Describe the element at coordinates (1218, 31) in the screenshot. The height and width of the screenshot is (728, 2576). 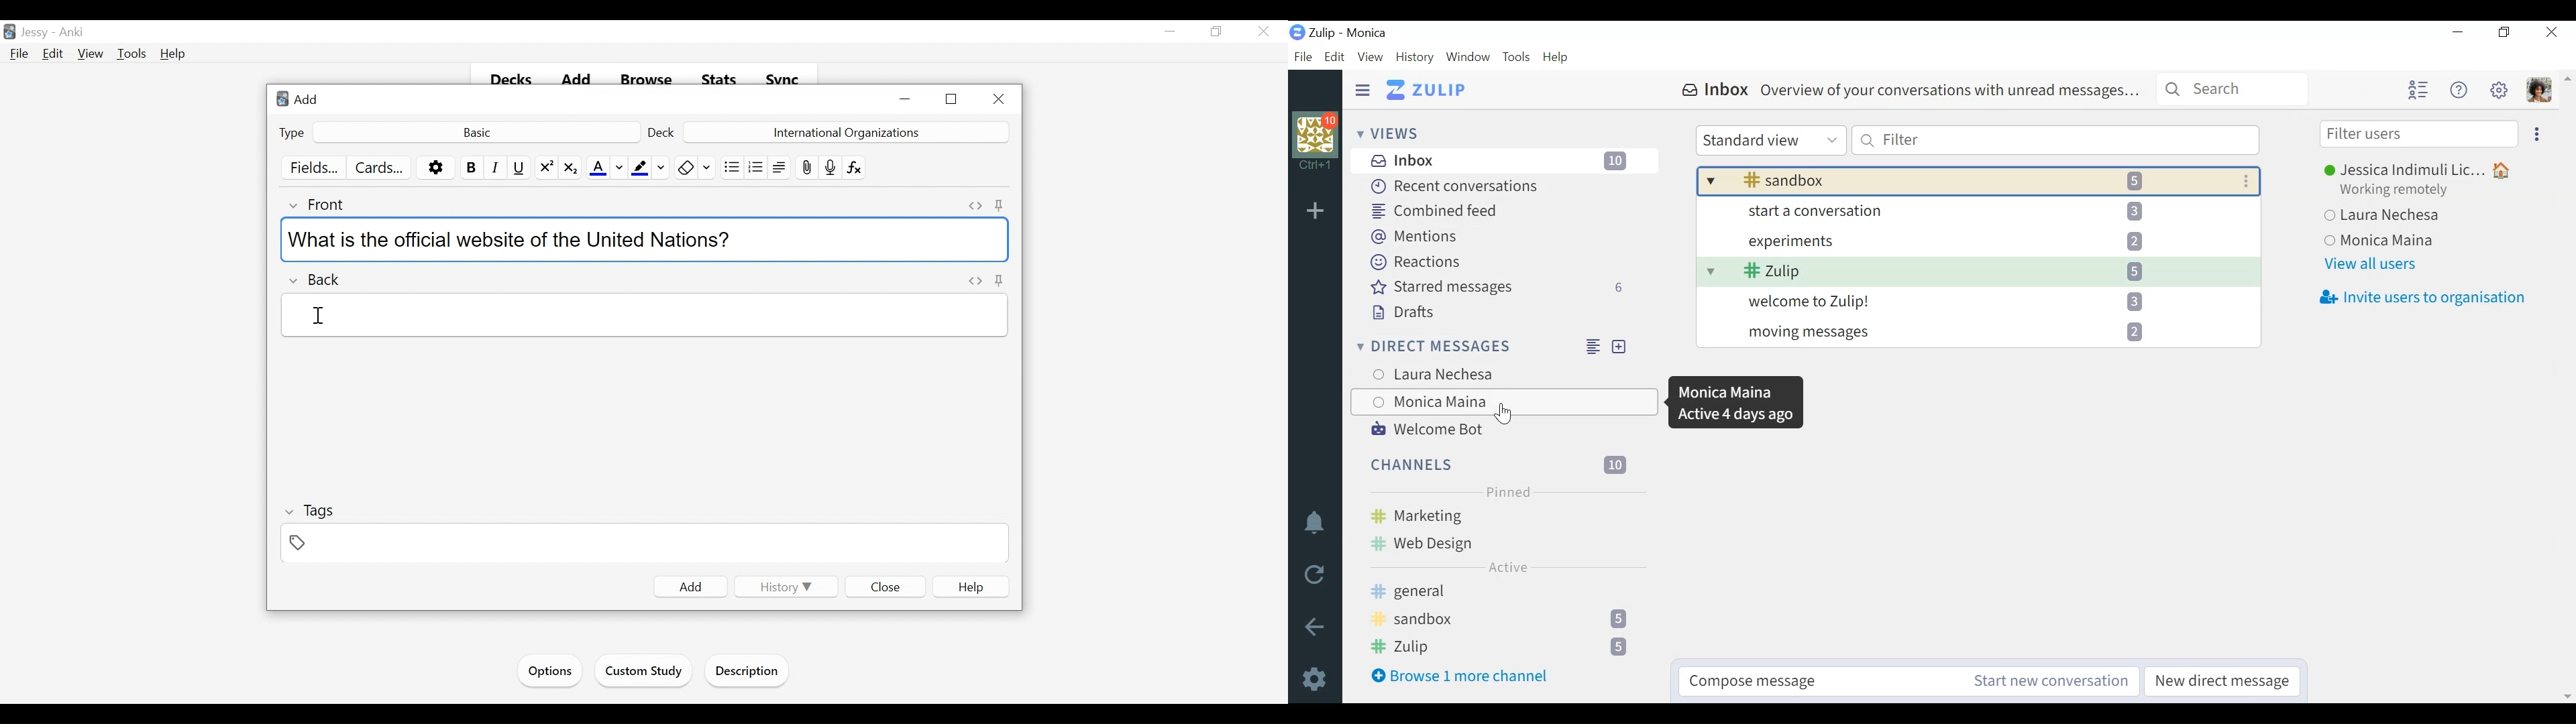
I see `Restore` at that location.